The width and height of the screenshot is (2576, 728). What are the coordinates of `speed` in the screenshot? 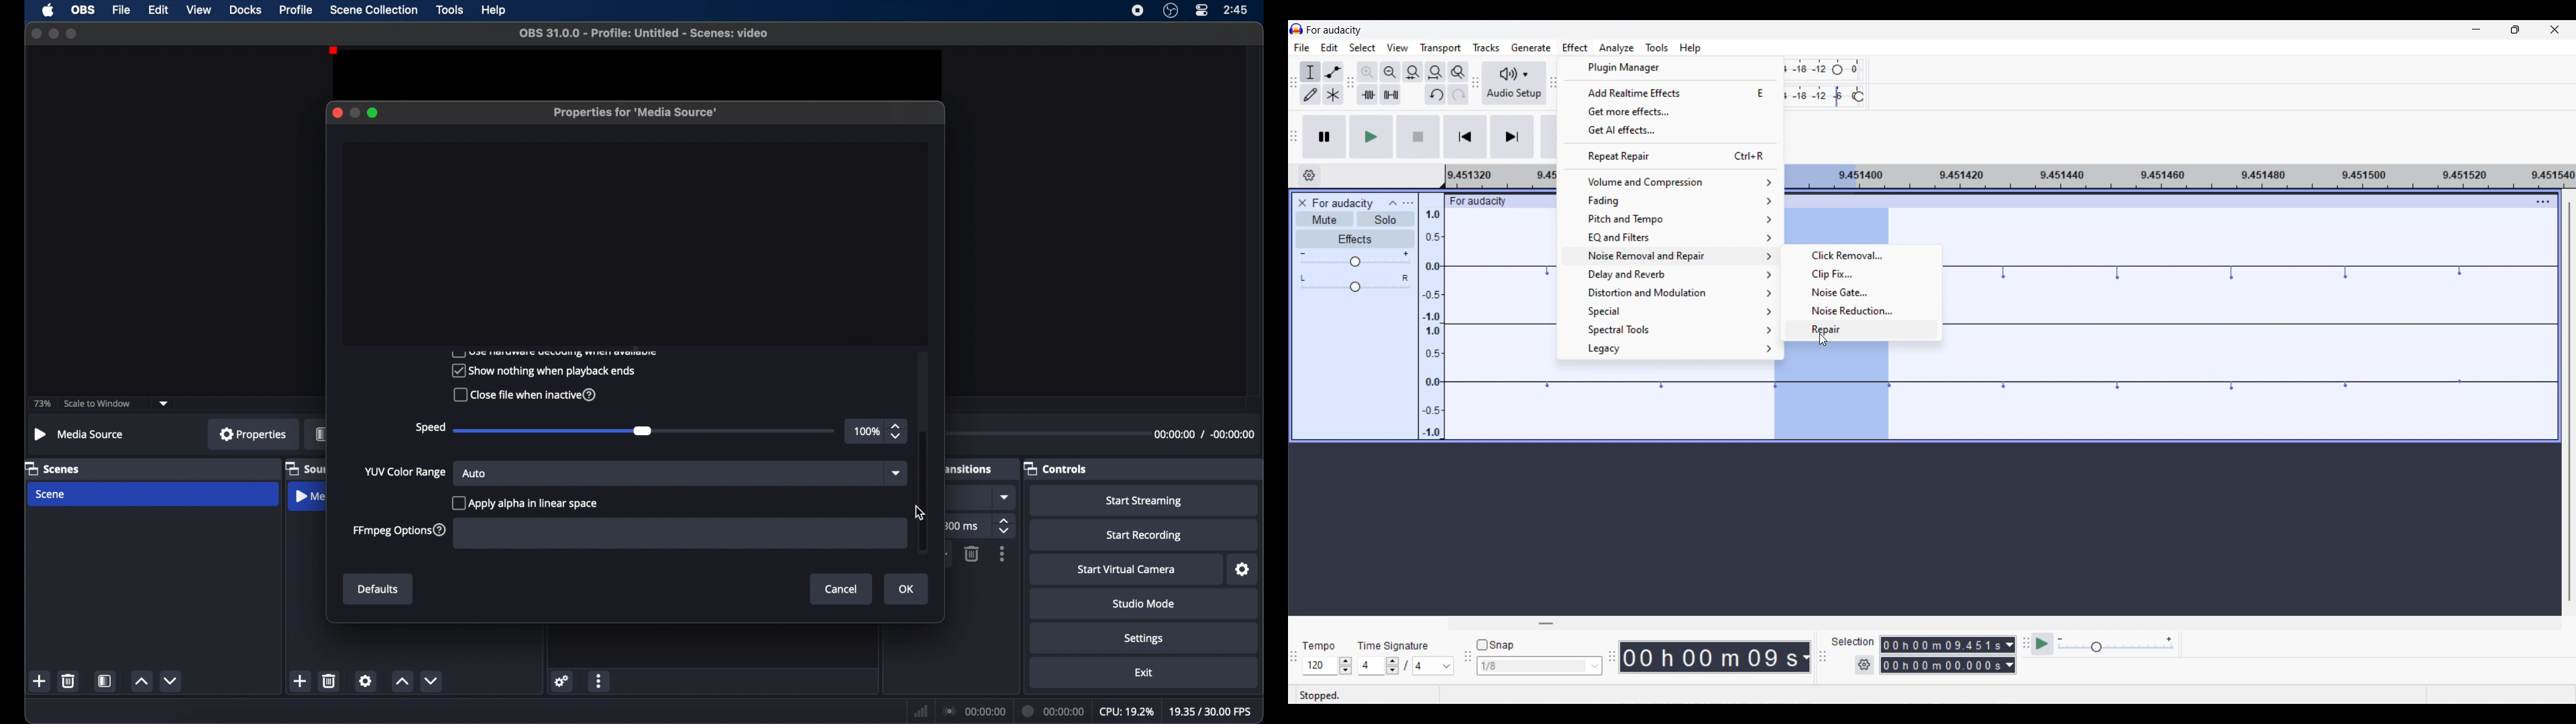 It's located at (429, 428).